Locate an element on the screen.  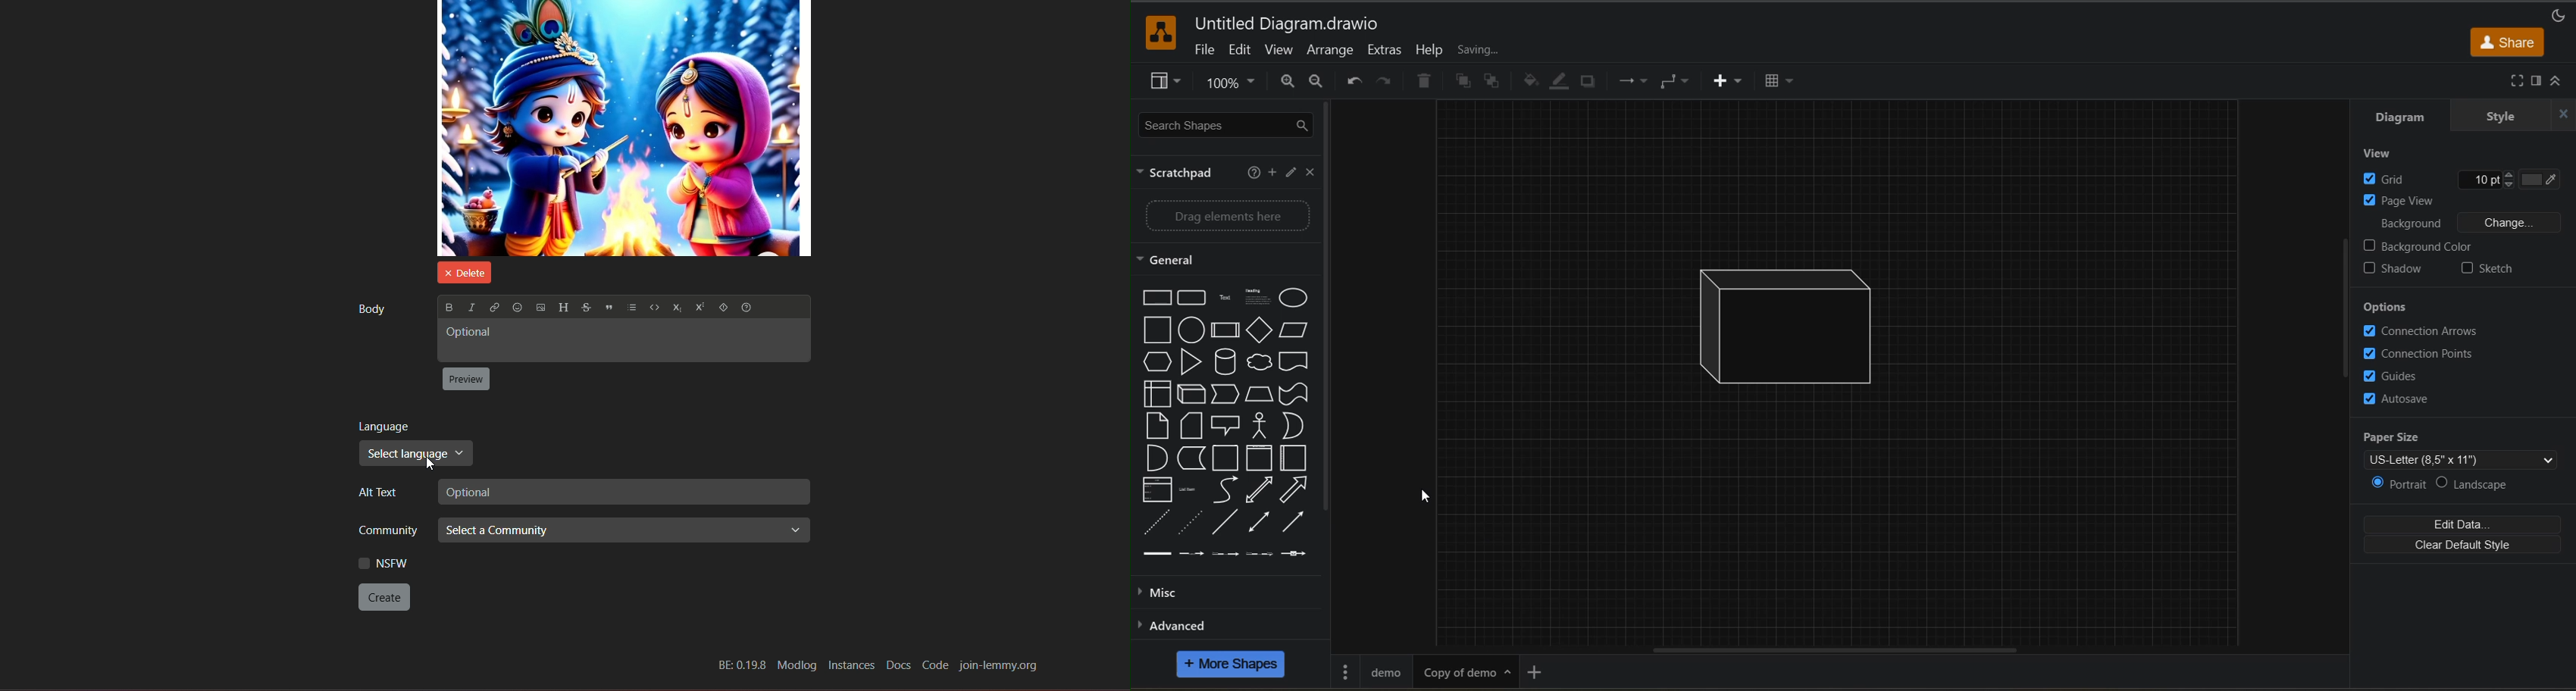
background color is located at coordinates (2418, 248).